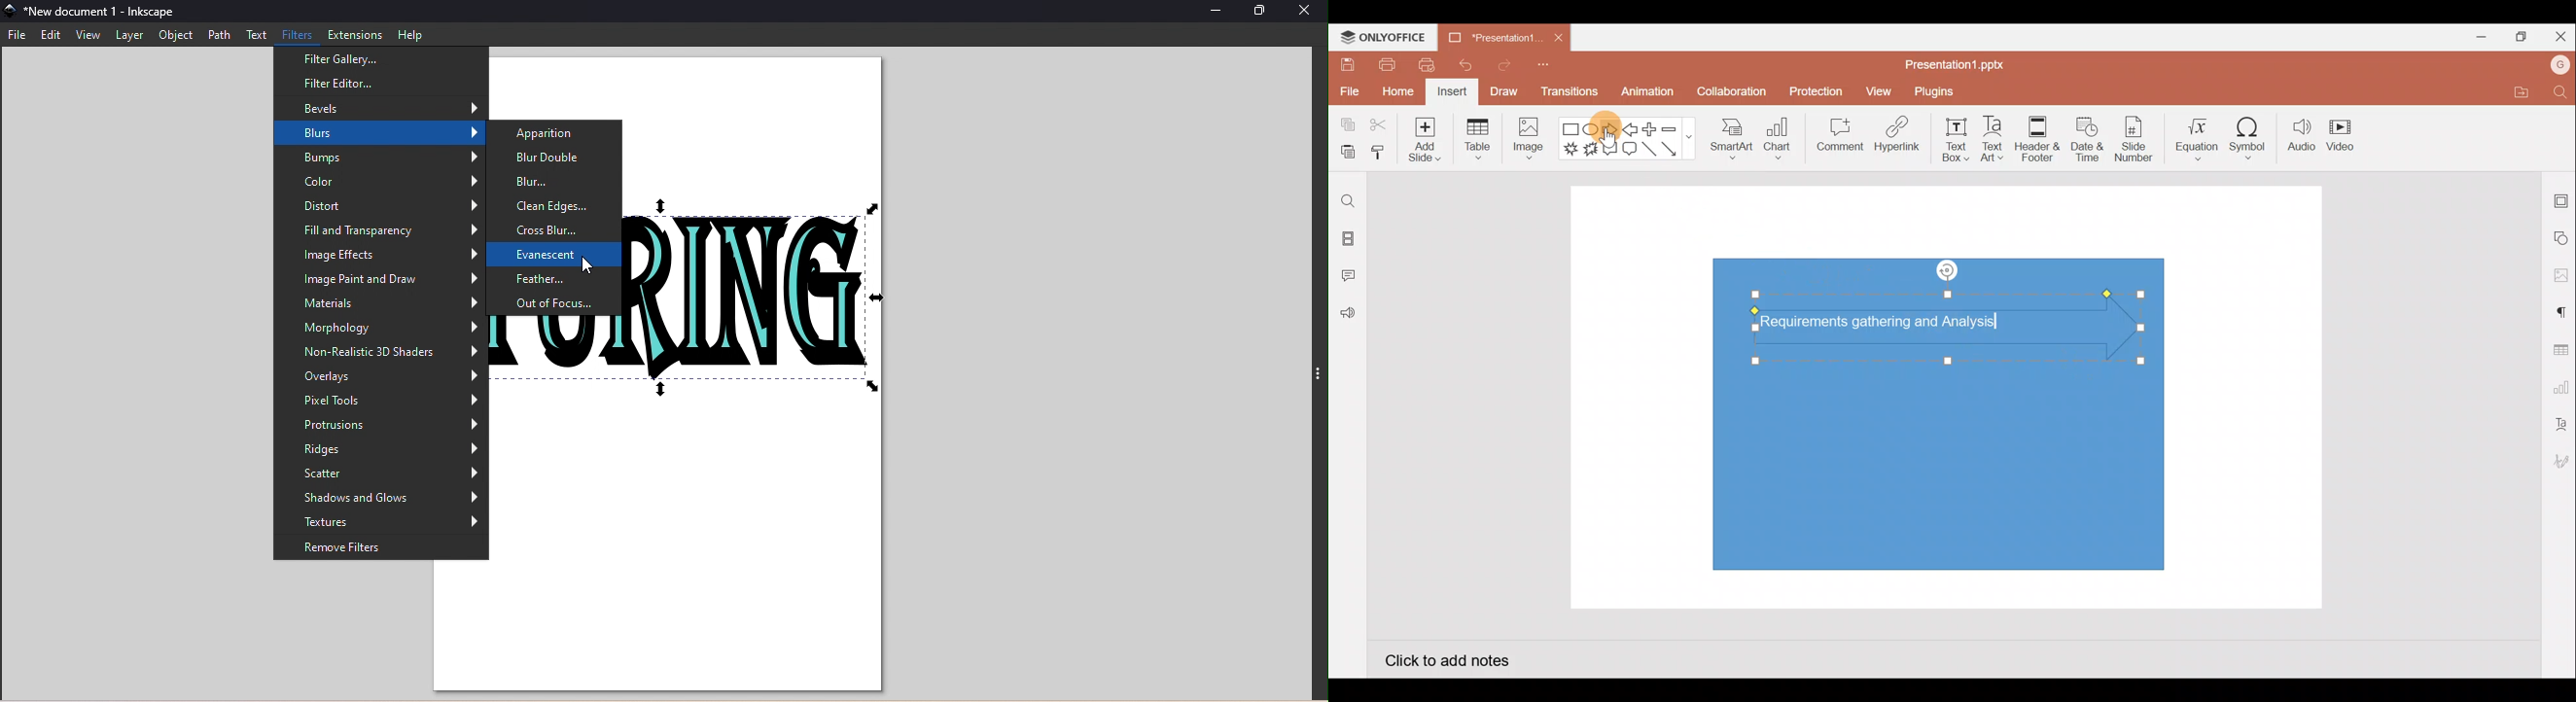  What do you see at coordinates (1591, 150) in the screenshot?
I see `Explosion 2` at bounding box center [1591, 150].